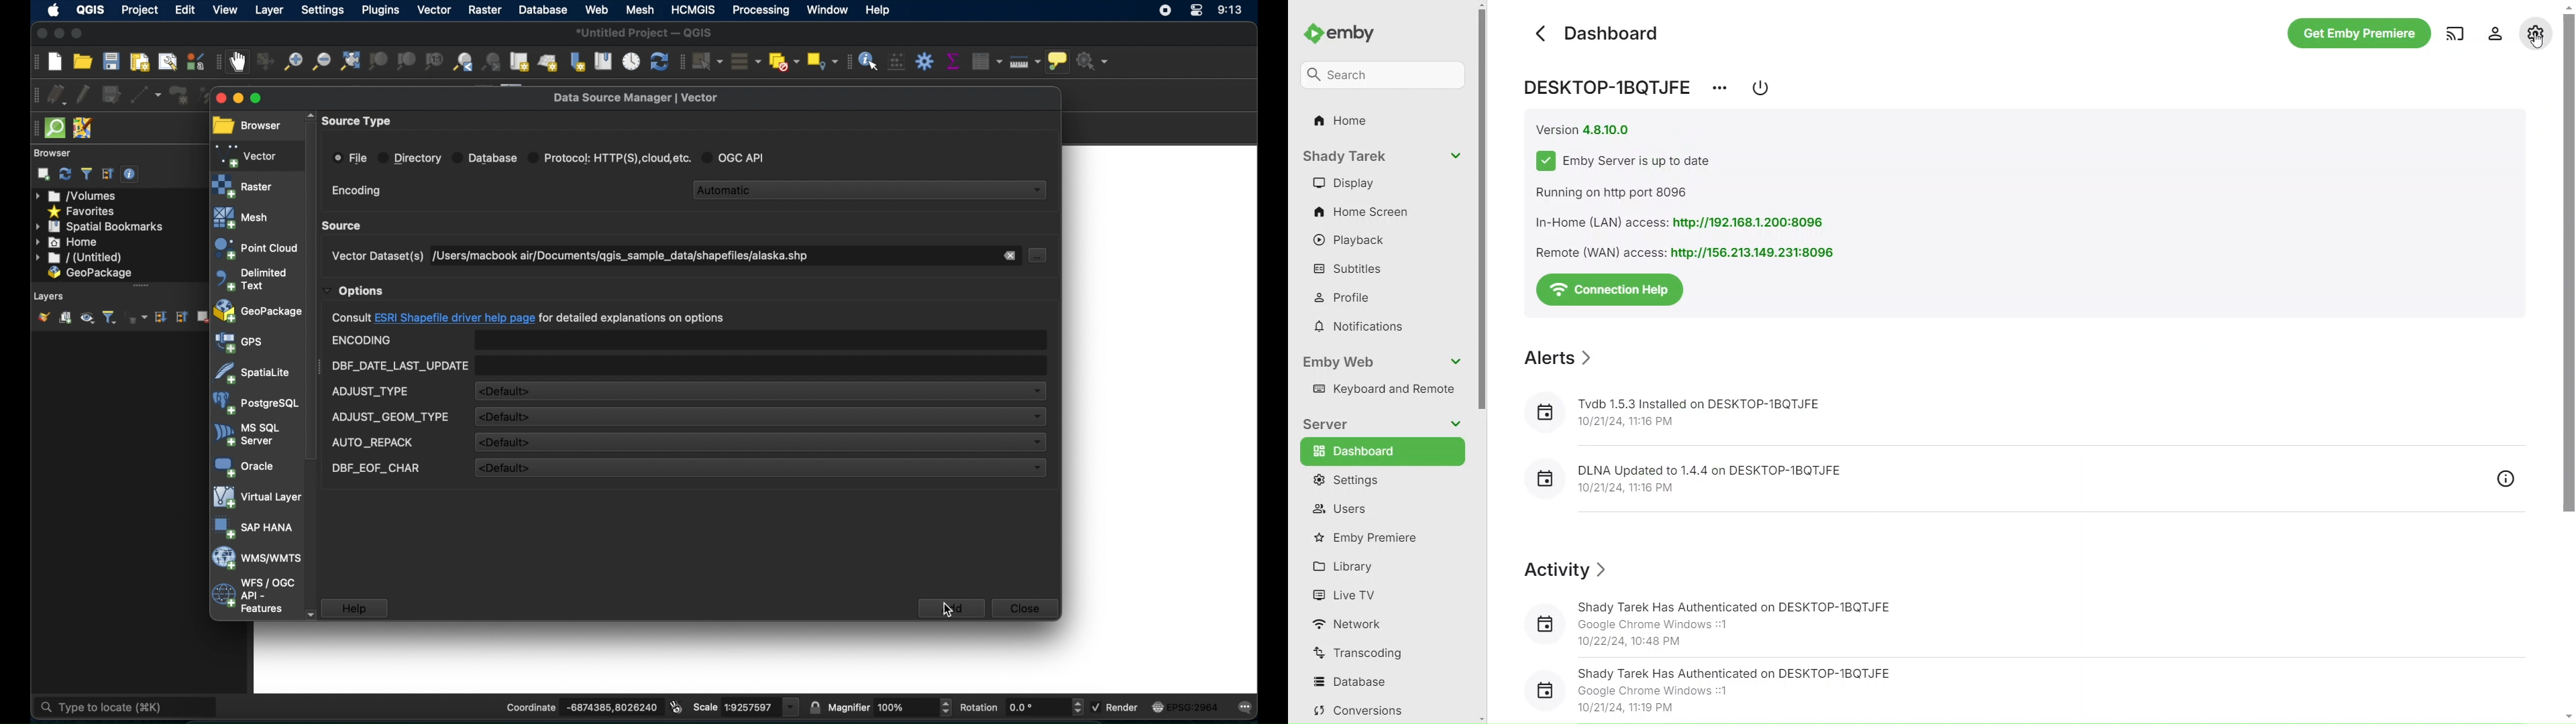 This screenshot has height=728, width=2576. I want to click on Layers, so click(46, 296).